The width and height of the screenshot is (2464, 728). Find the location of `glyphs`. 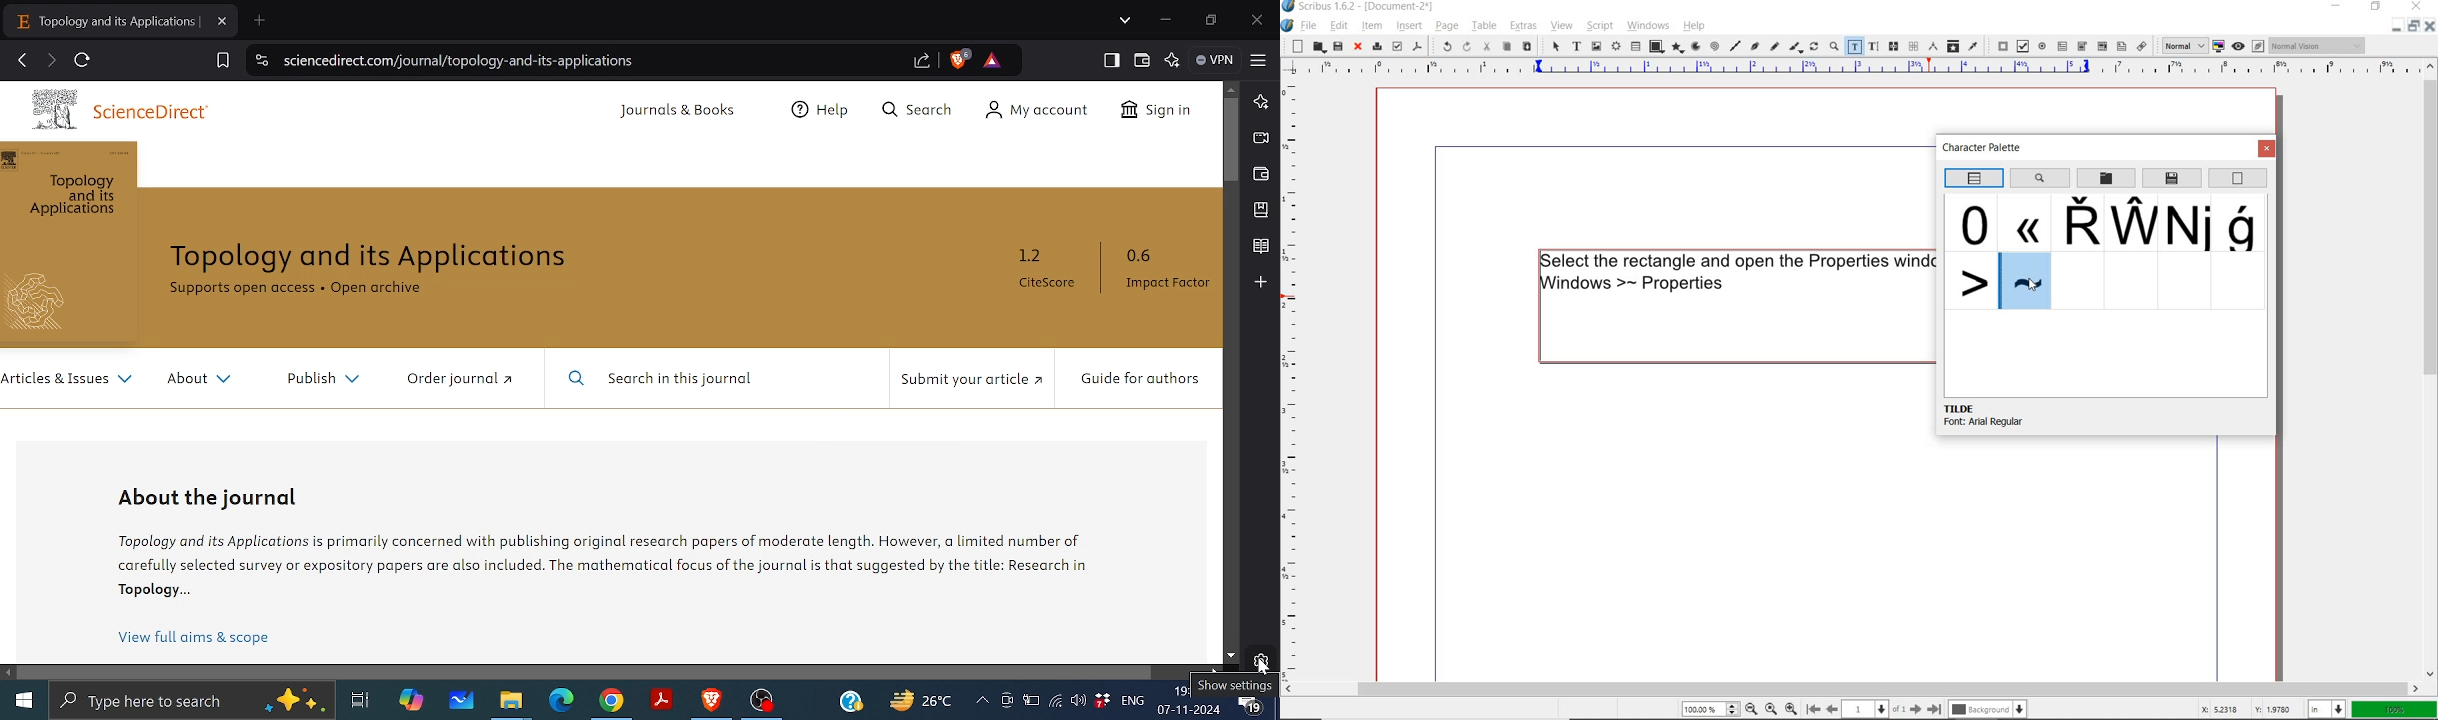

glyphs is located at coordinates (2077, 223).